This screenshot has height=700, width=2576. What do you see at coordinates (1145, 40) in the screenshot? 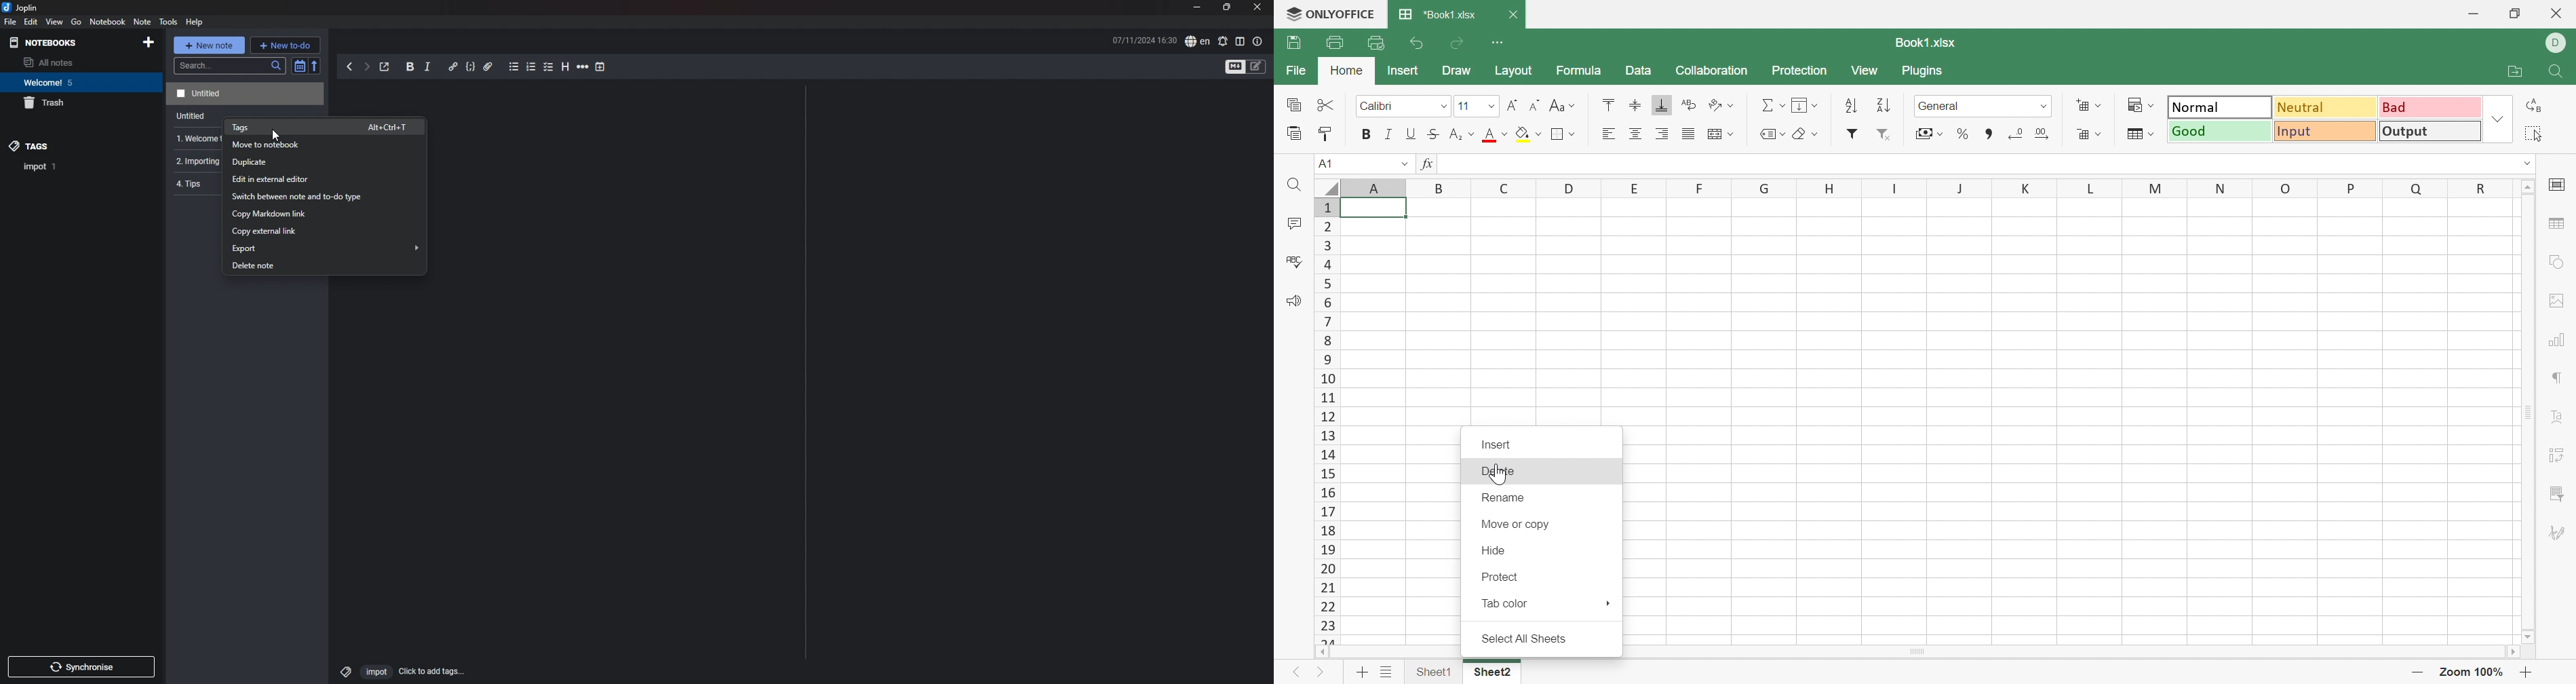
I see `time and date` at bounding box center [1145, 40].